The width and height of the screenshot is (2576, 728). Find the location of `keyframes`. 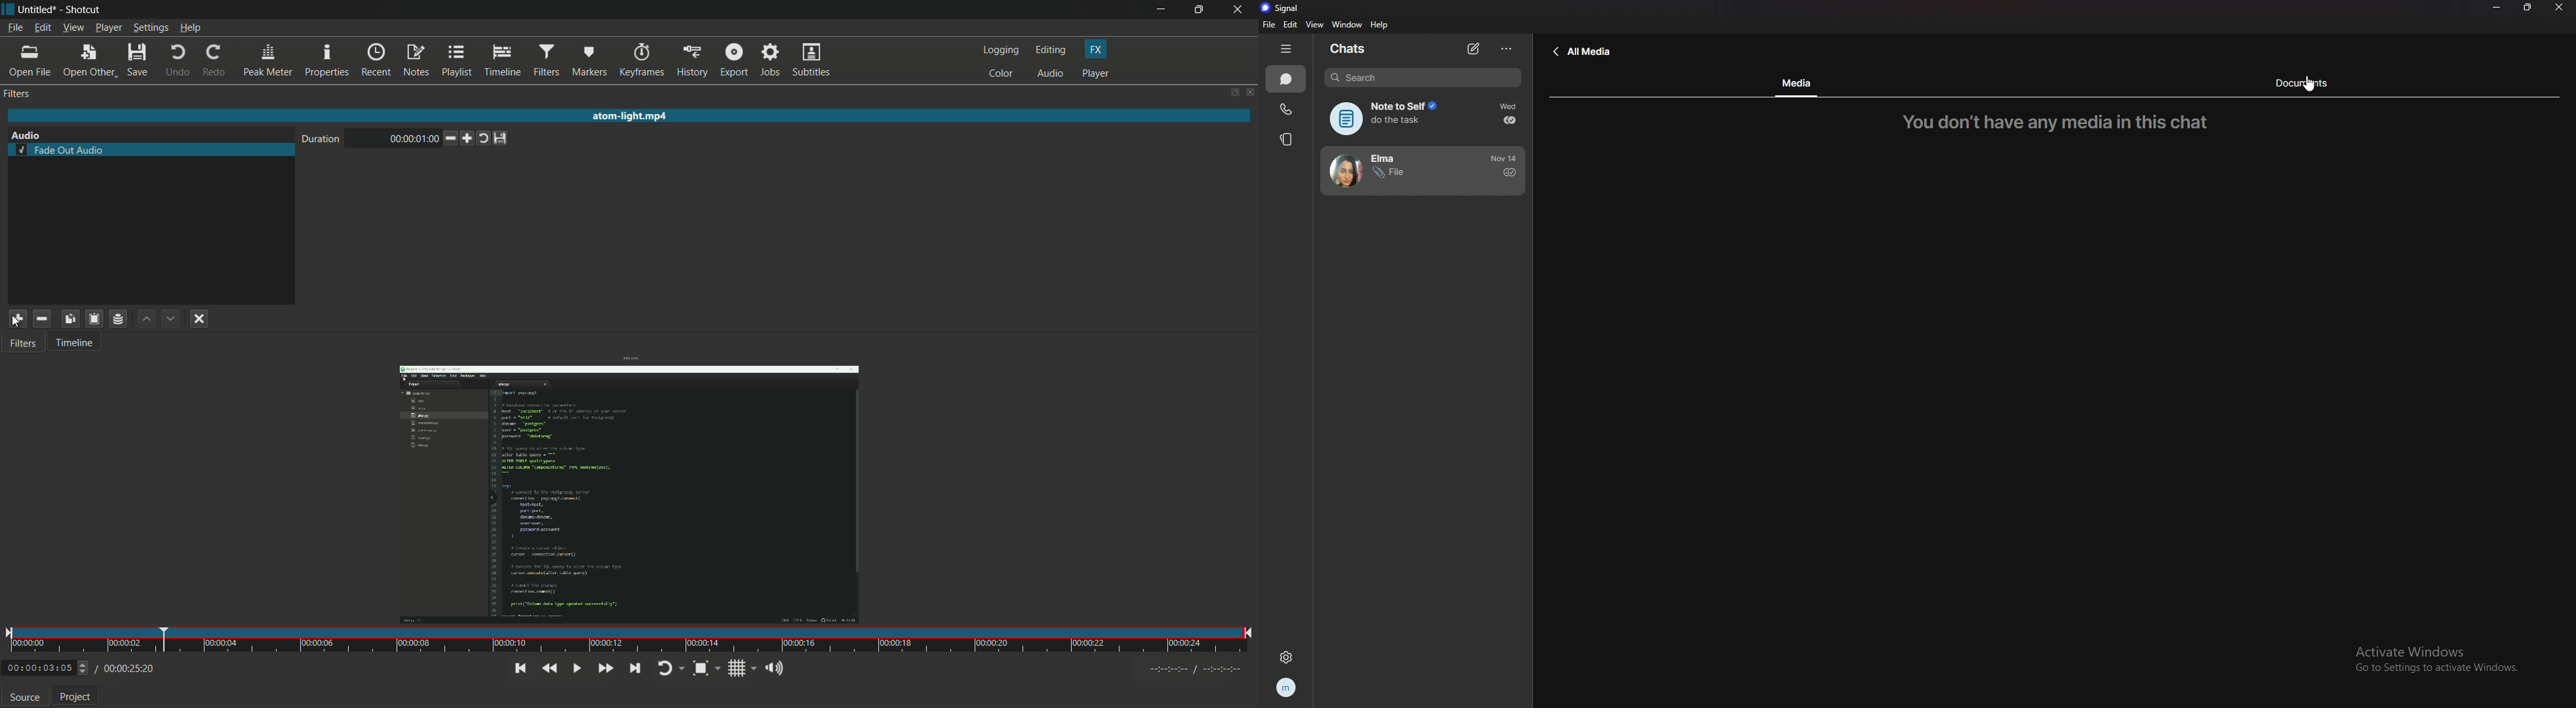

keyframes is located at coordinates (641, 60).